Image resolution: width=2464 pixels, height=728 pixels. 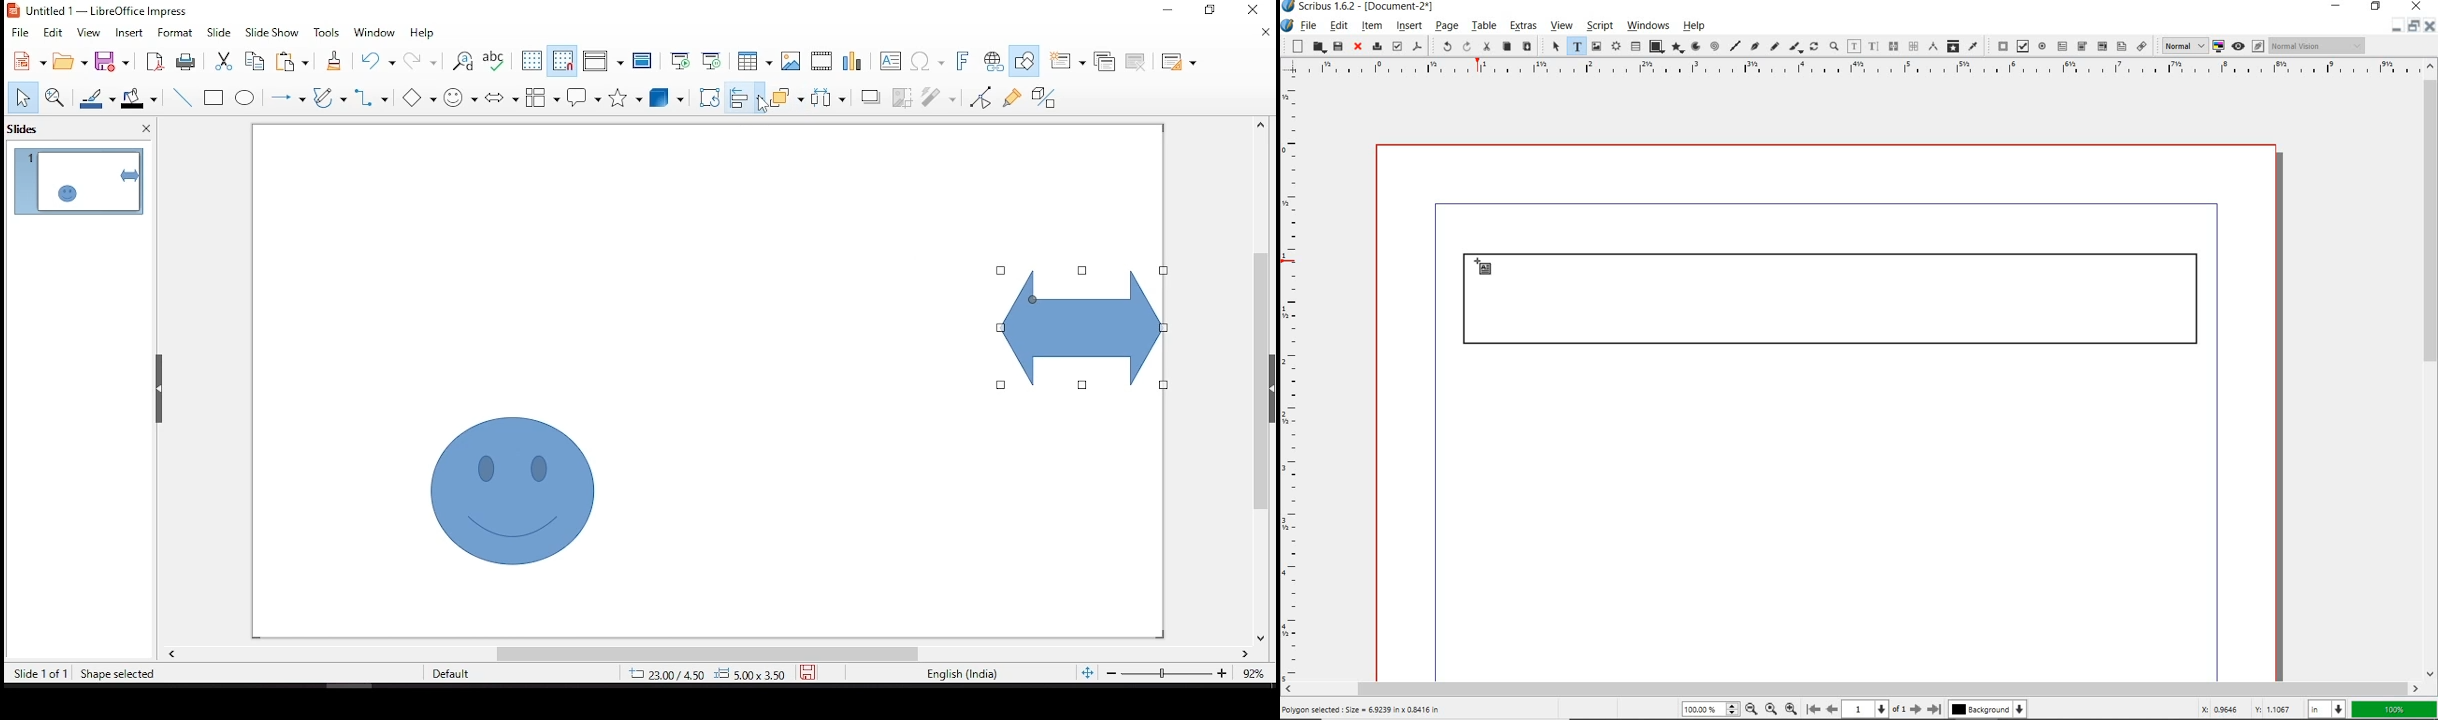 What do you see at coordinates (53, 33) in the screenshot?
I see `edit` at bounding box center [53, 33].